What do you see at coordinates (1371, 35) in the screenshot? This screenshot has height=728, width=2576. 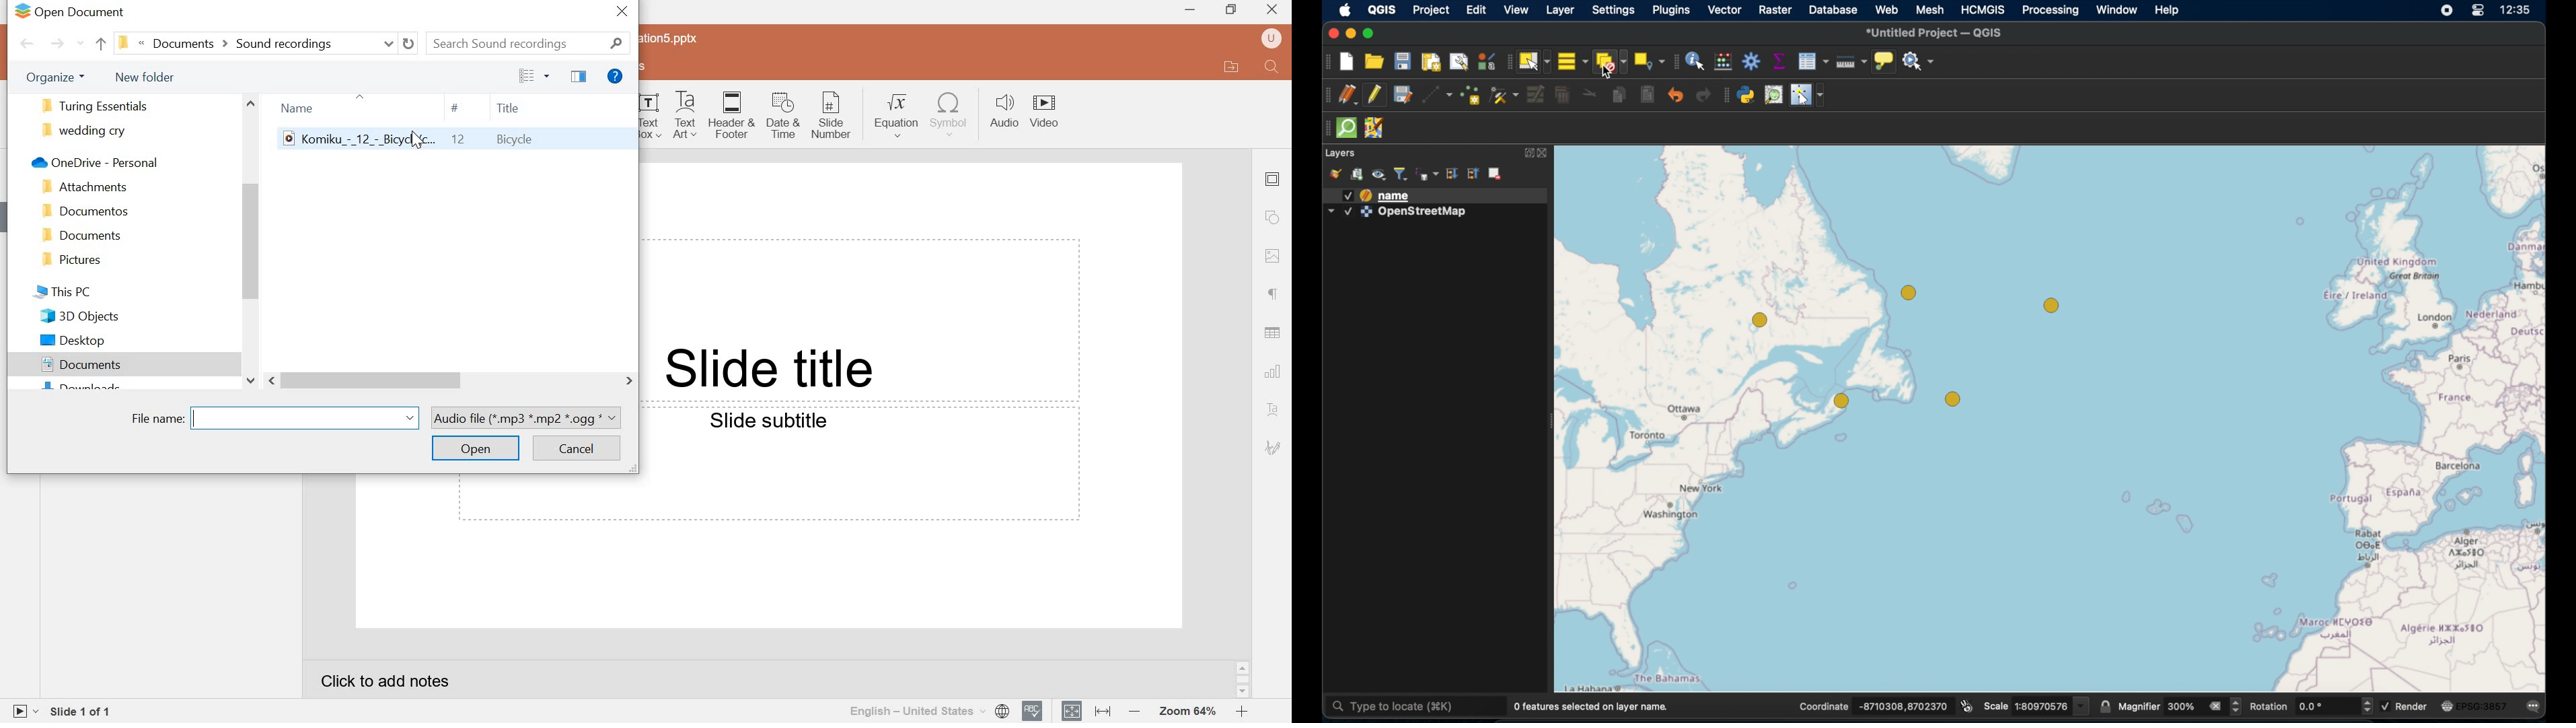 I see `maximize` at bounding box center [1371, 35].